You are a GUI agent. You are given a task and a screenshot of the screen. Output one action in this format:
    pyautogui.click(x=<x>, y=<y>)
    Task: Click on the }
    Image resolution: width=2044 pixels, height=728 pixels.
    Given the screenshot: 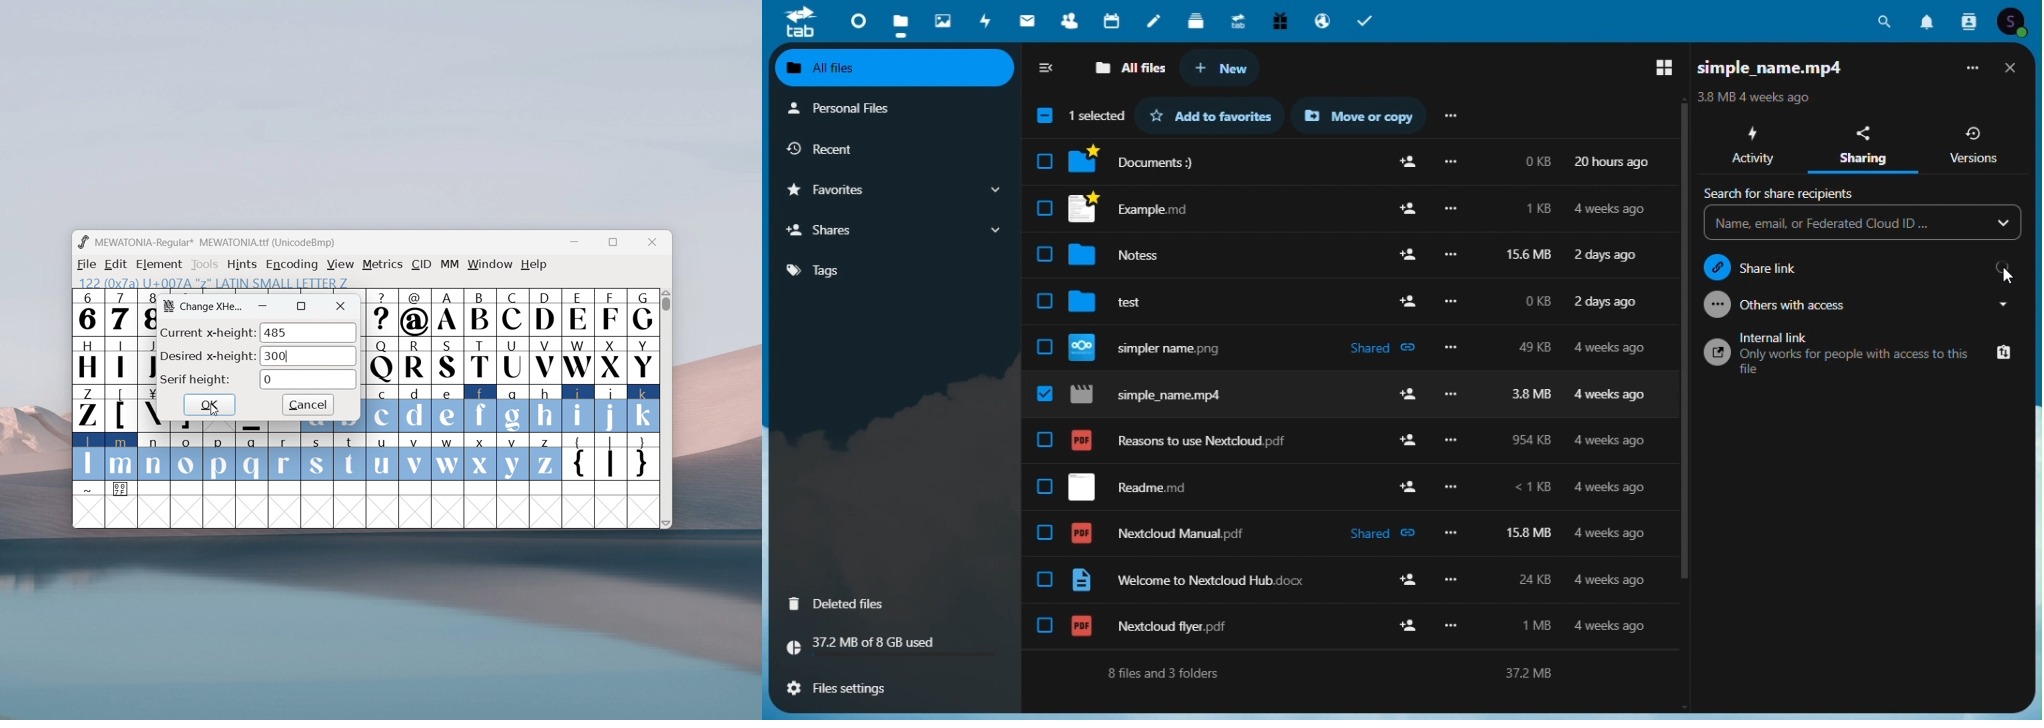 What is the action you would take?
    pyautogui.click(x=645, y=458)
    